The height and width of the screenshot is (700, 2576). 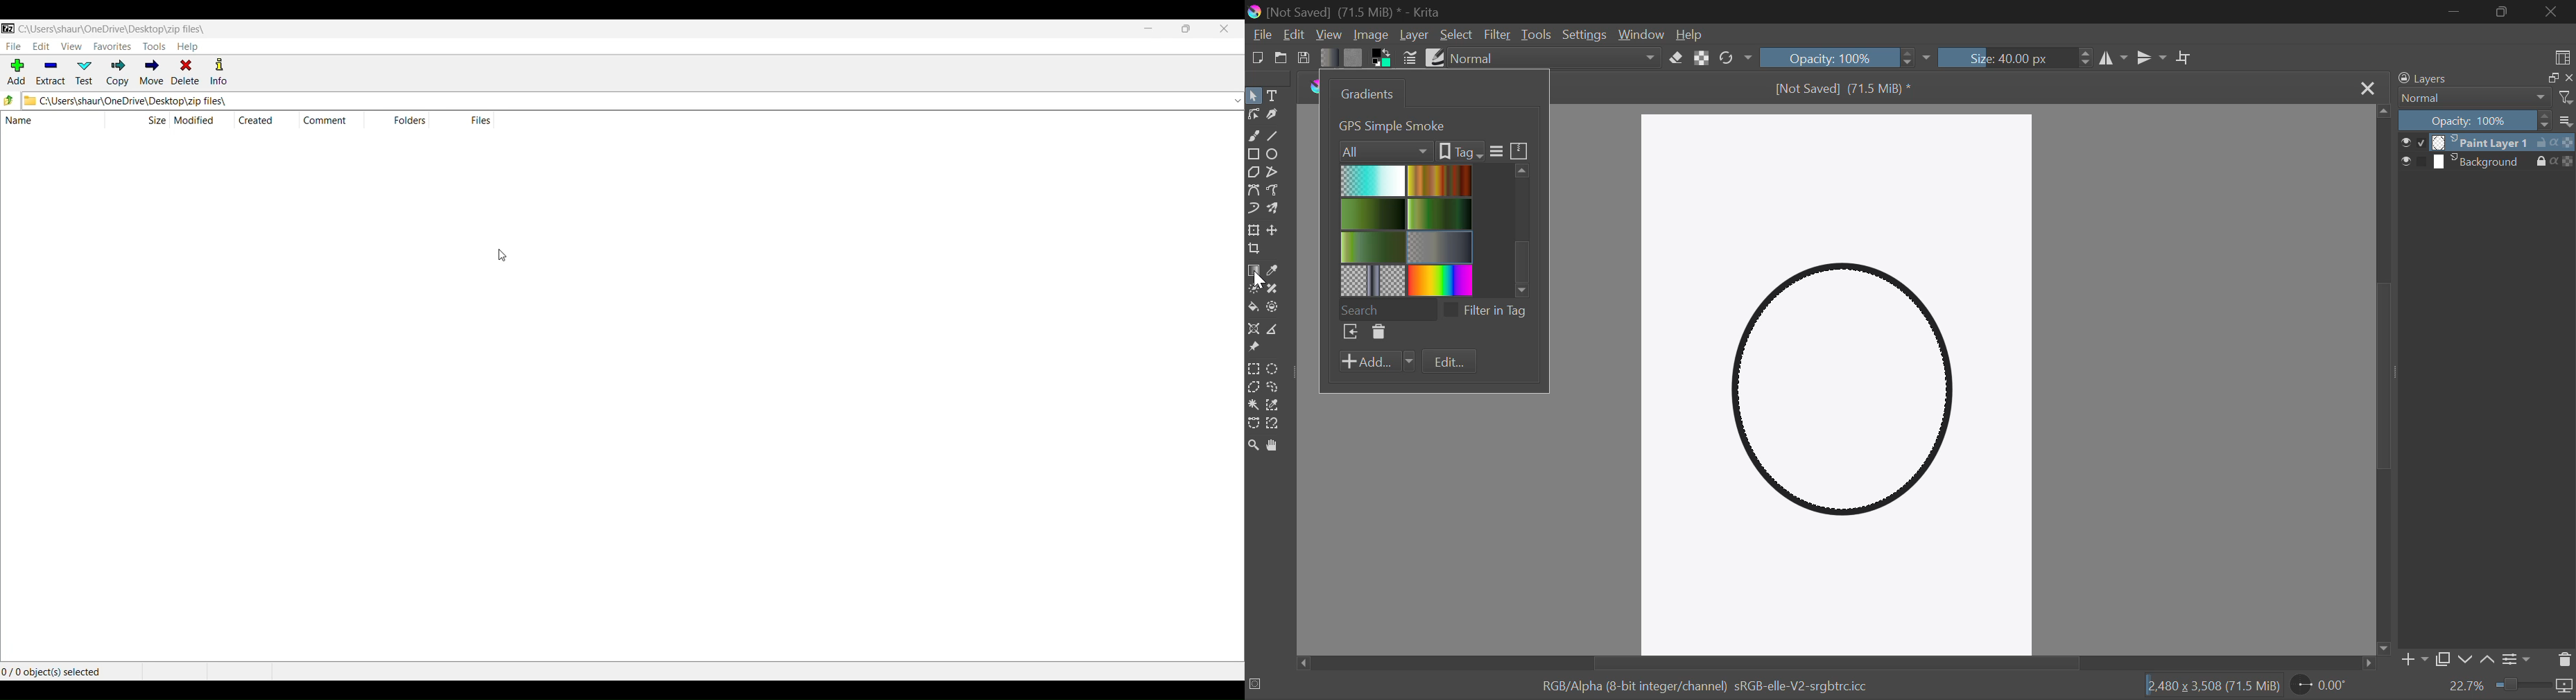 I want to click on Transform Layer, so click(x=1254, y=231).